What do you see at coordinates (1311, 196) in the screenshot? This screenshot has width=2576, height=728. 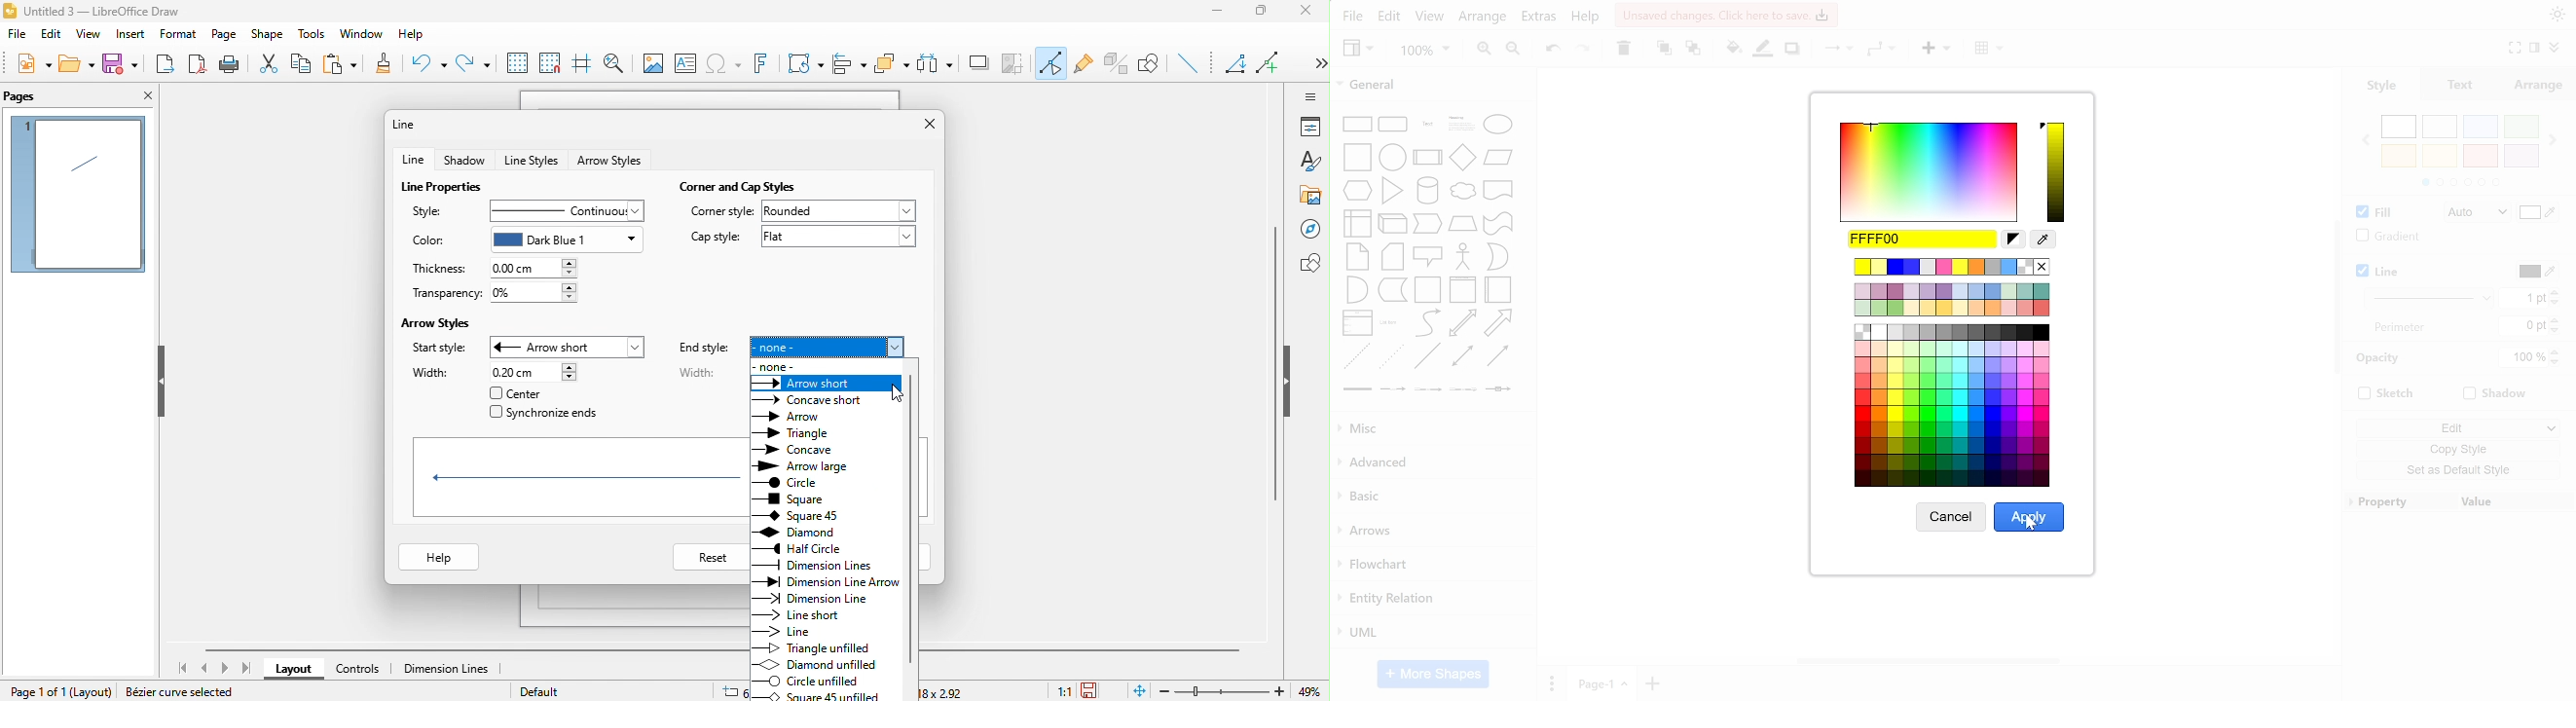 I see `gallery` at bounding box center [1311, 196].